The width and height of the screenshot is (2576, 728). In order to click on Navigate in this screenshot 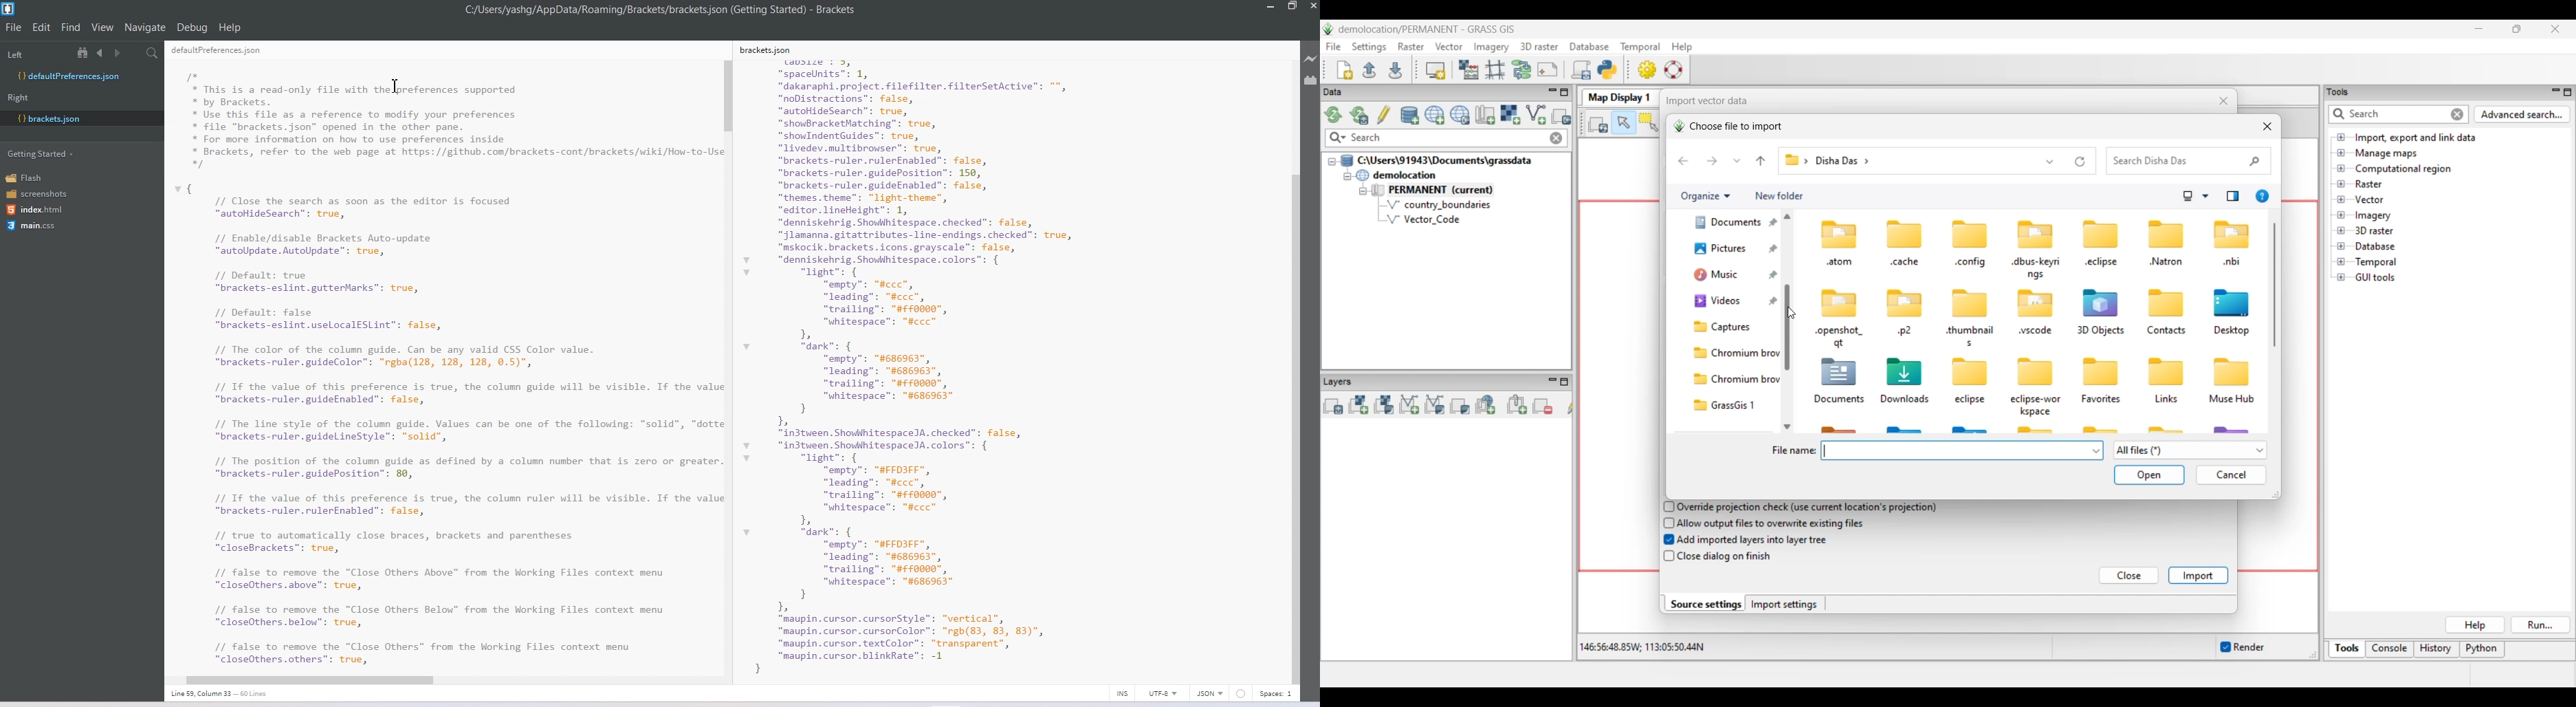, I will do `click(146, 28)`.